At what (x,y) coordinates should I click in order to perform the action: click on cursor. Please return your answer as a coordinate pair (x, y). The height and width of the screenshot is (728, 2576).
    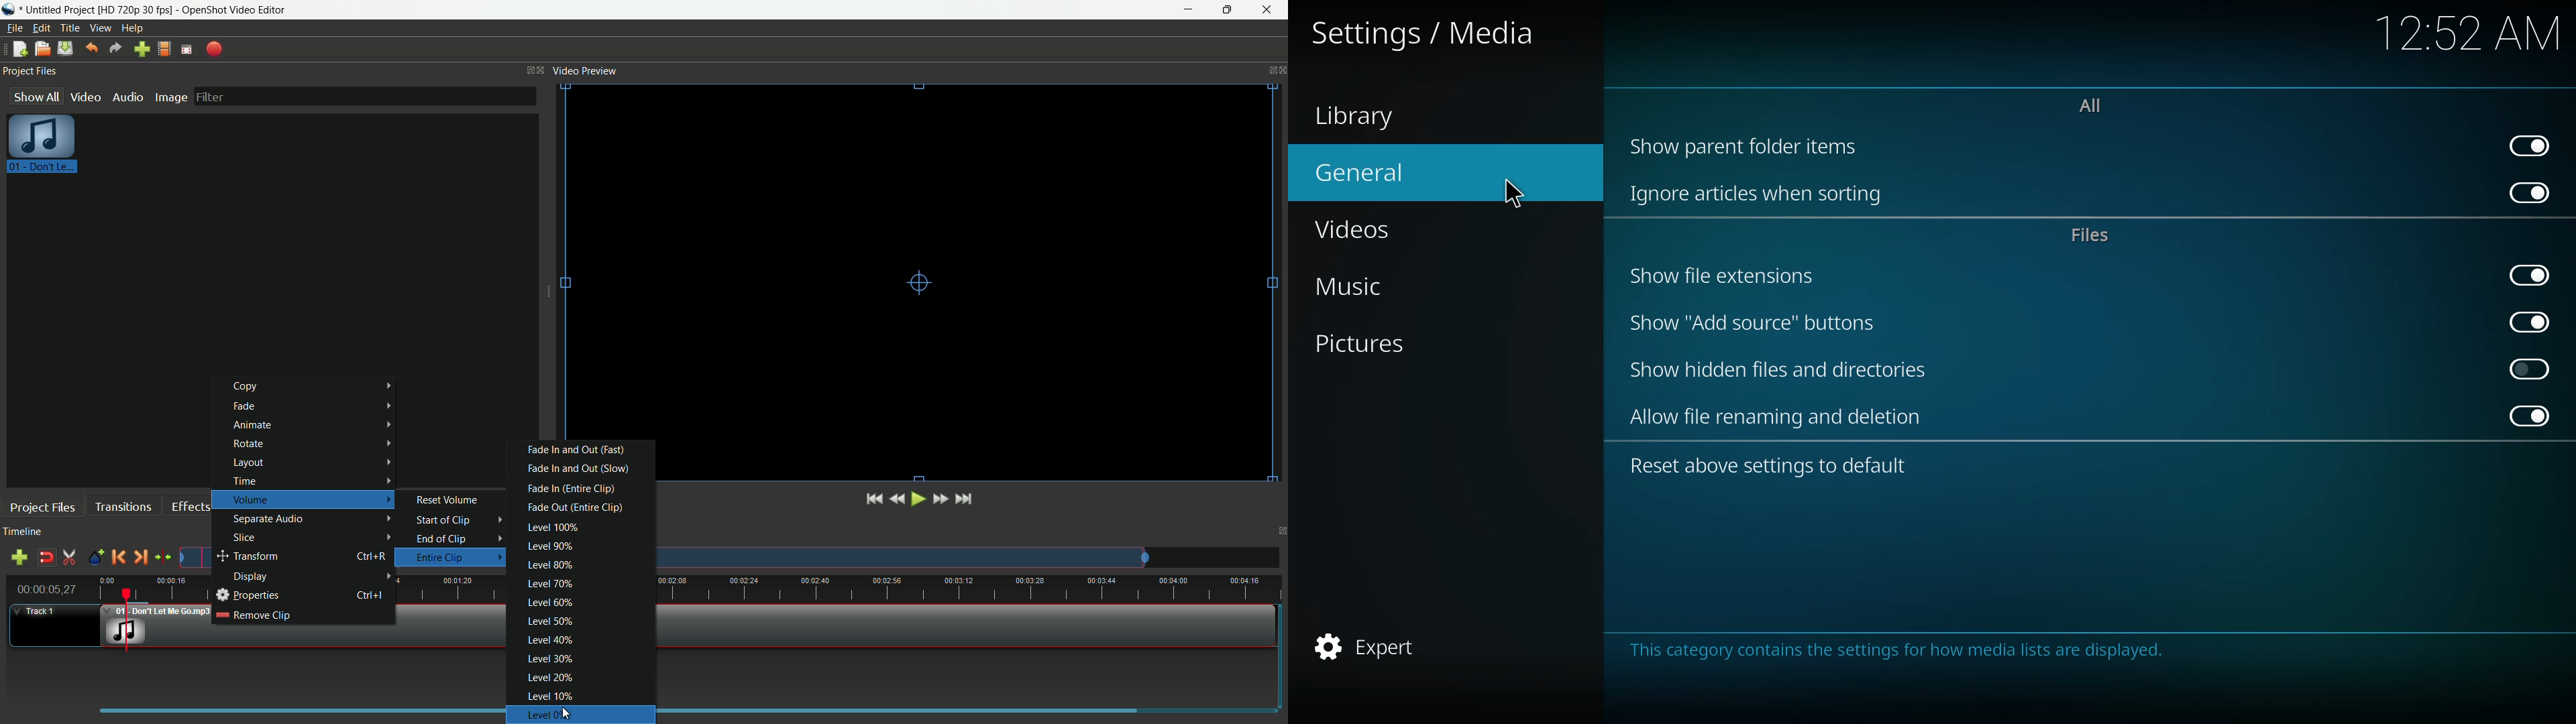
    Looking at the image, I should click on (1507, 194).